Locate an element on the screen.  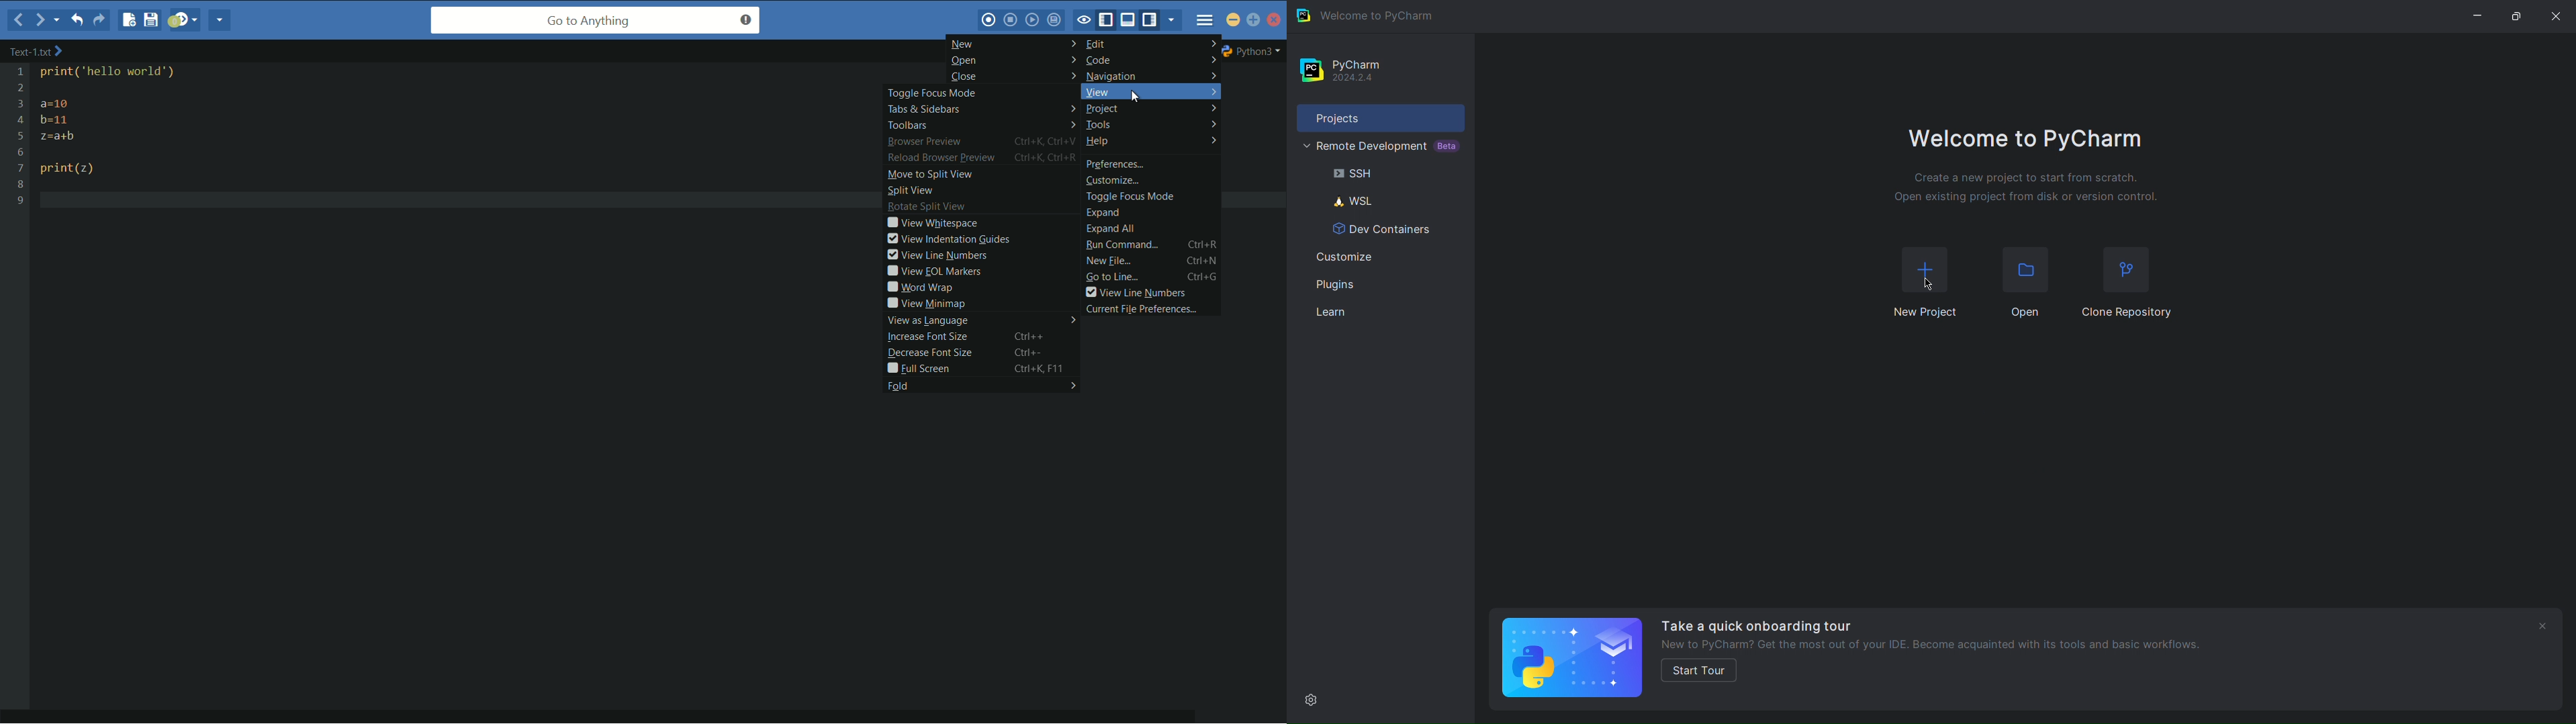
go to line is located at coordinates (1111, 278).